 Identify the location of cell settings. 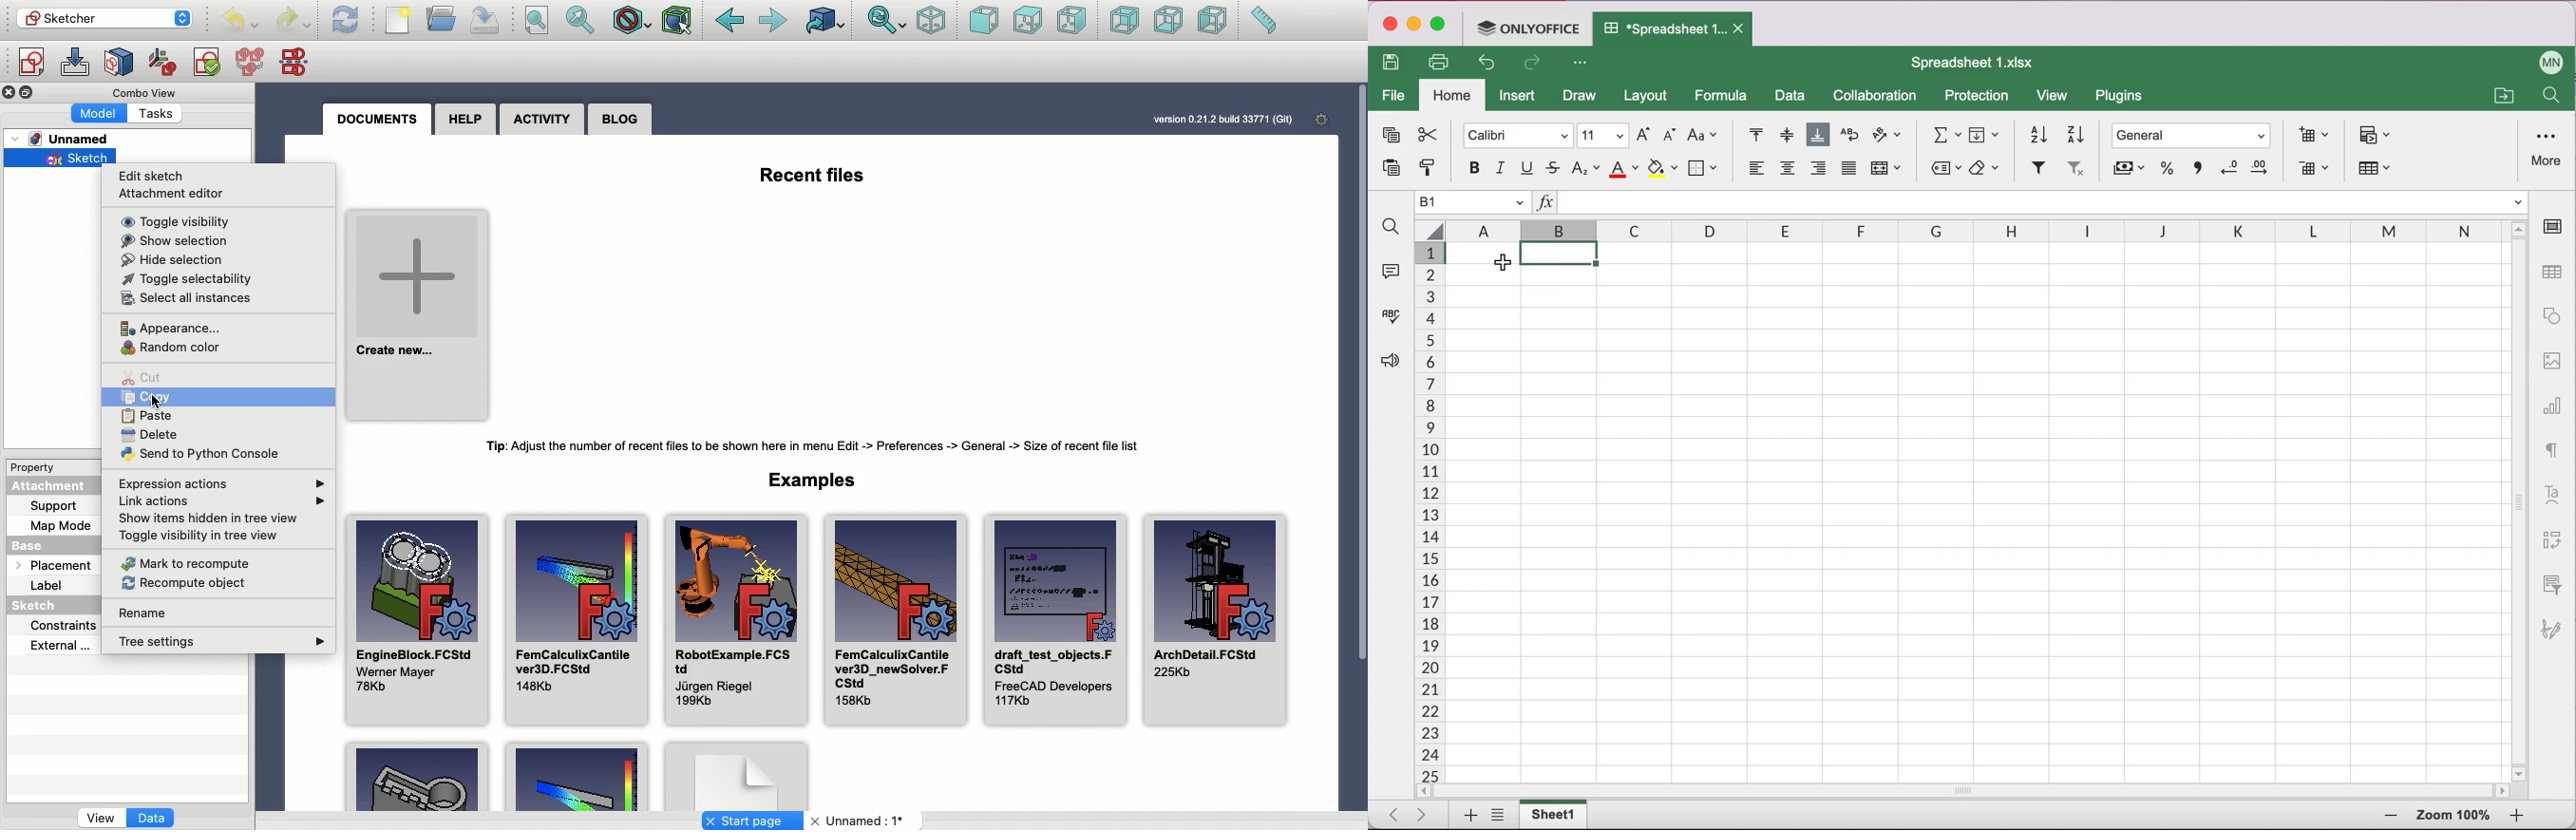
(2557, 226).